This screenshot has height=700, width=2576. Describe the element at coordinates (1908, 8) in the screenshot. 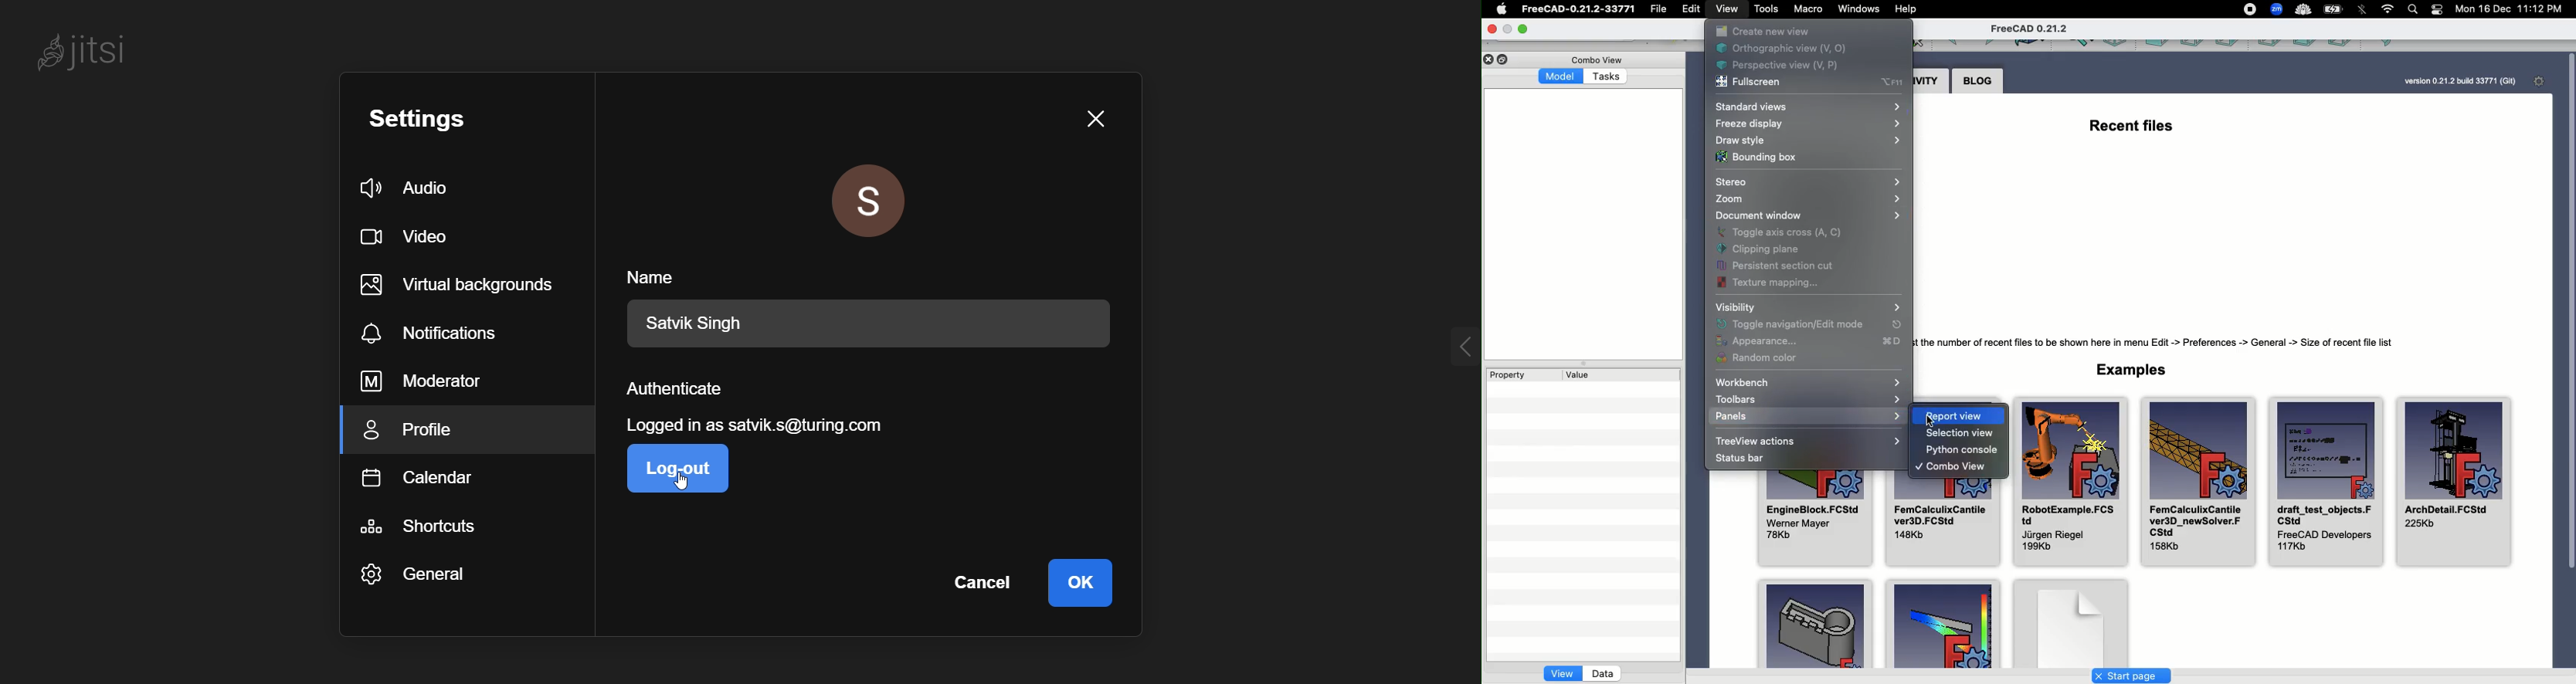

I see `Help` at that location.